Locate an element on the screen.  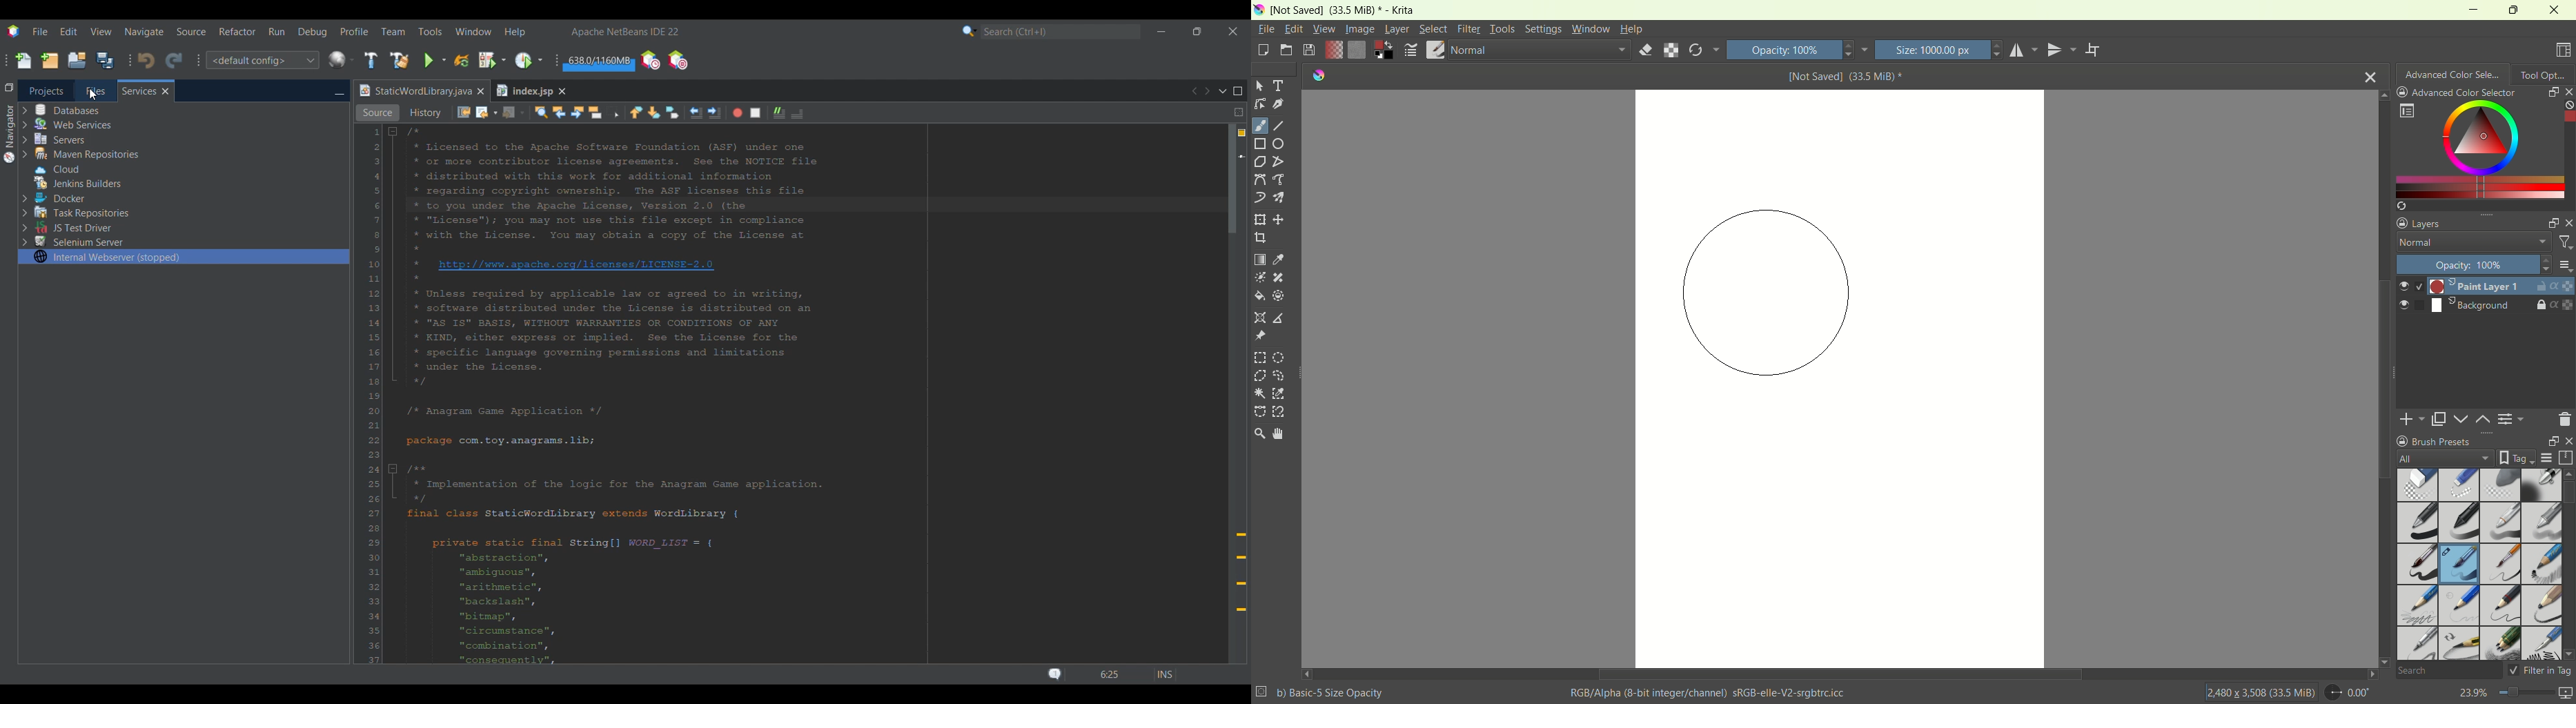
b) Basic-5 Size Opacity is located at coordinates (1322, 692).